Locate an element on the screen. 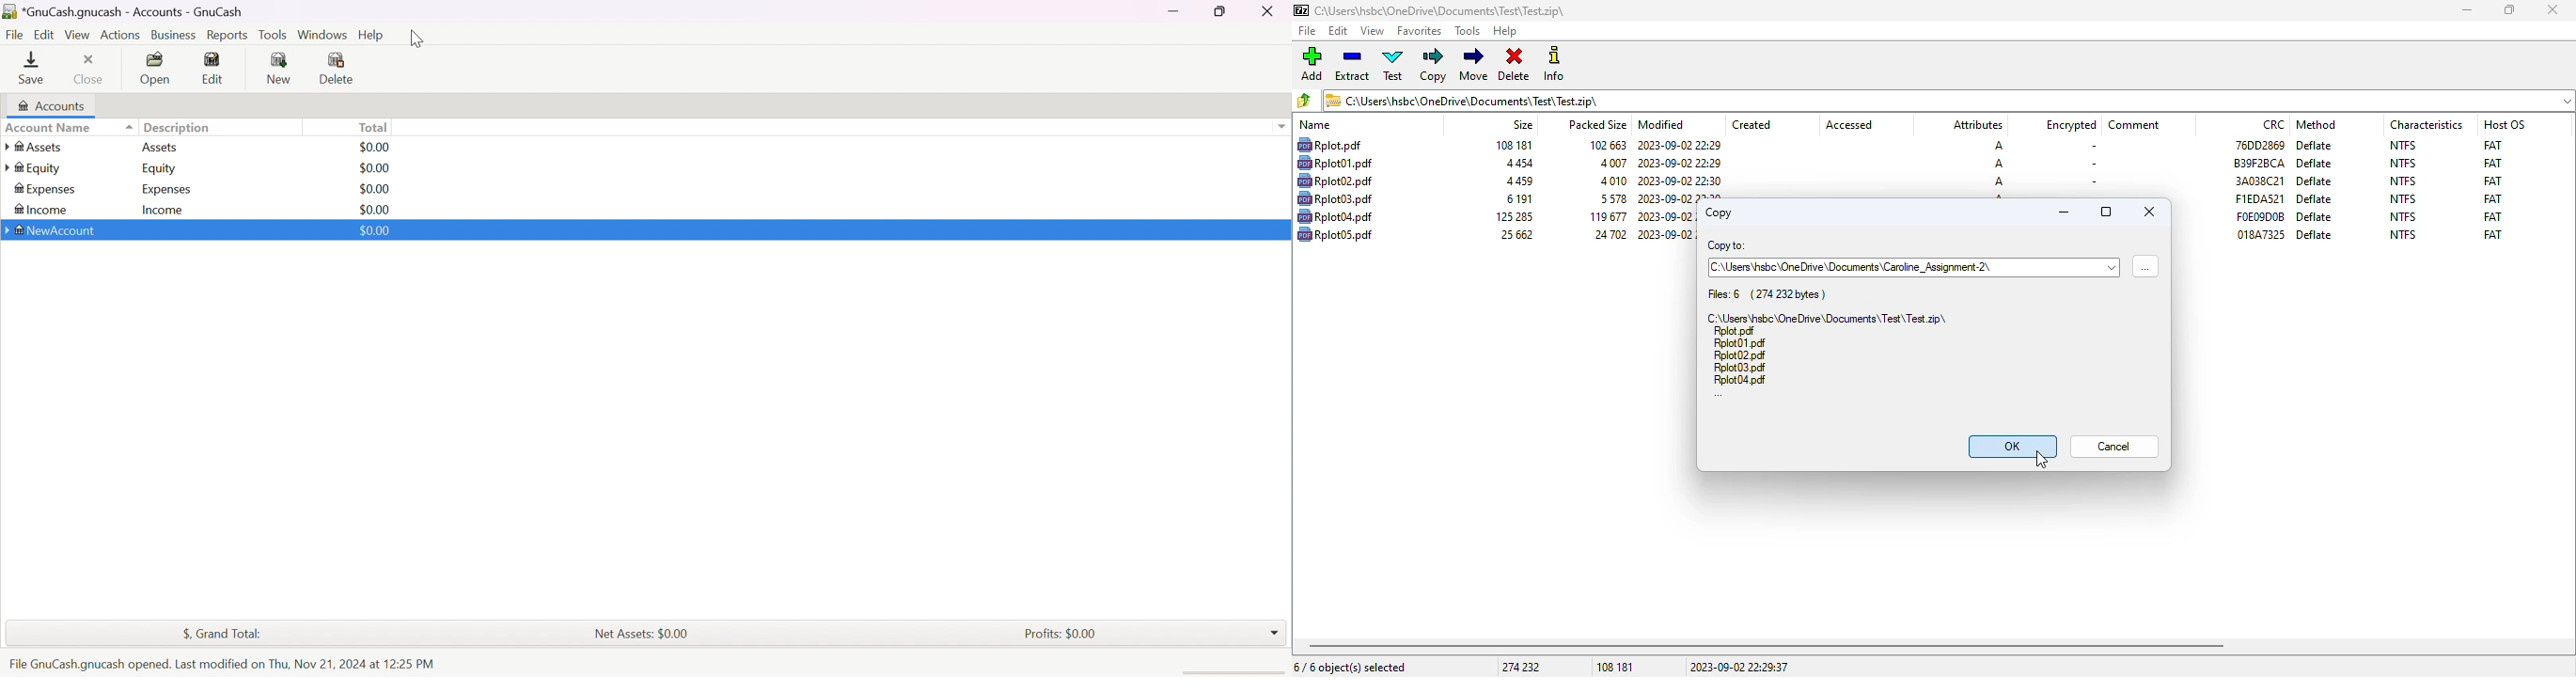  Restore Down is located at coordinates (1218, 11).